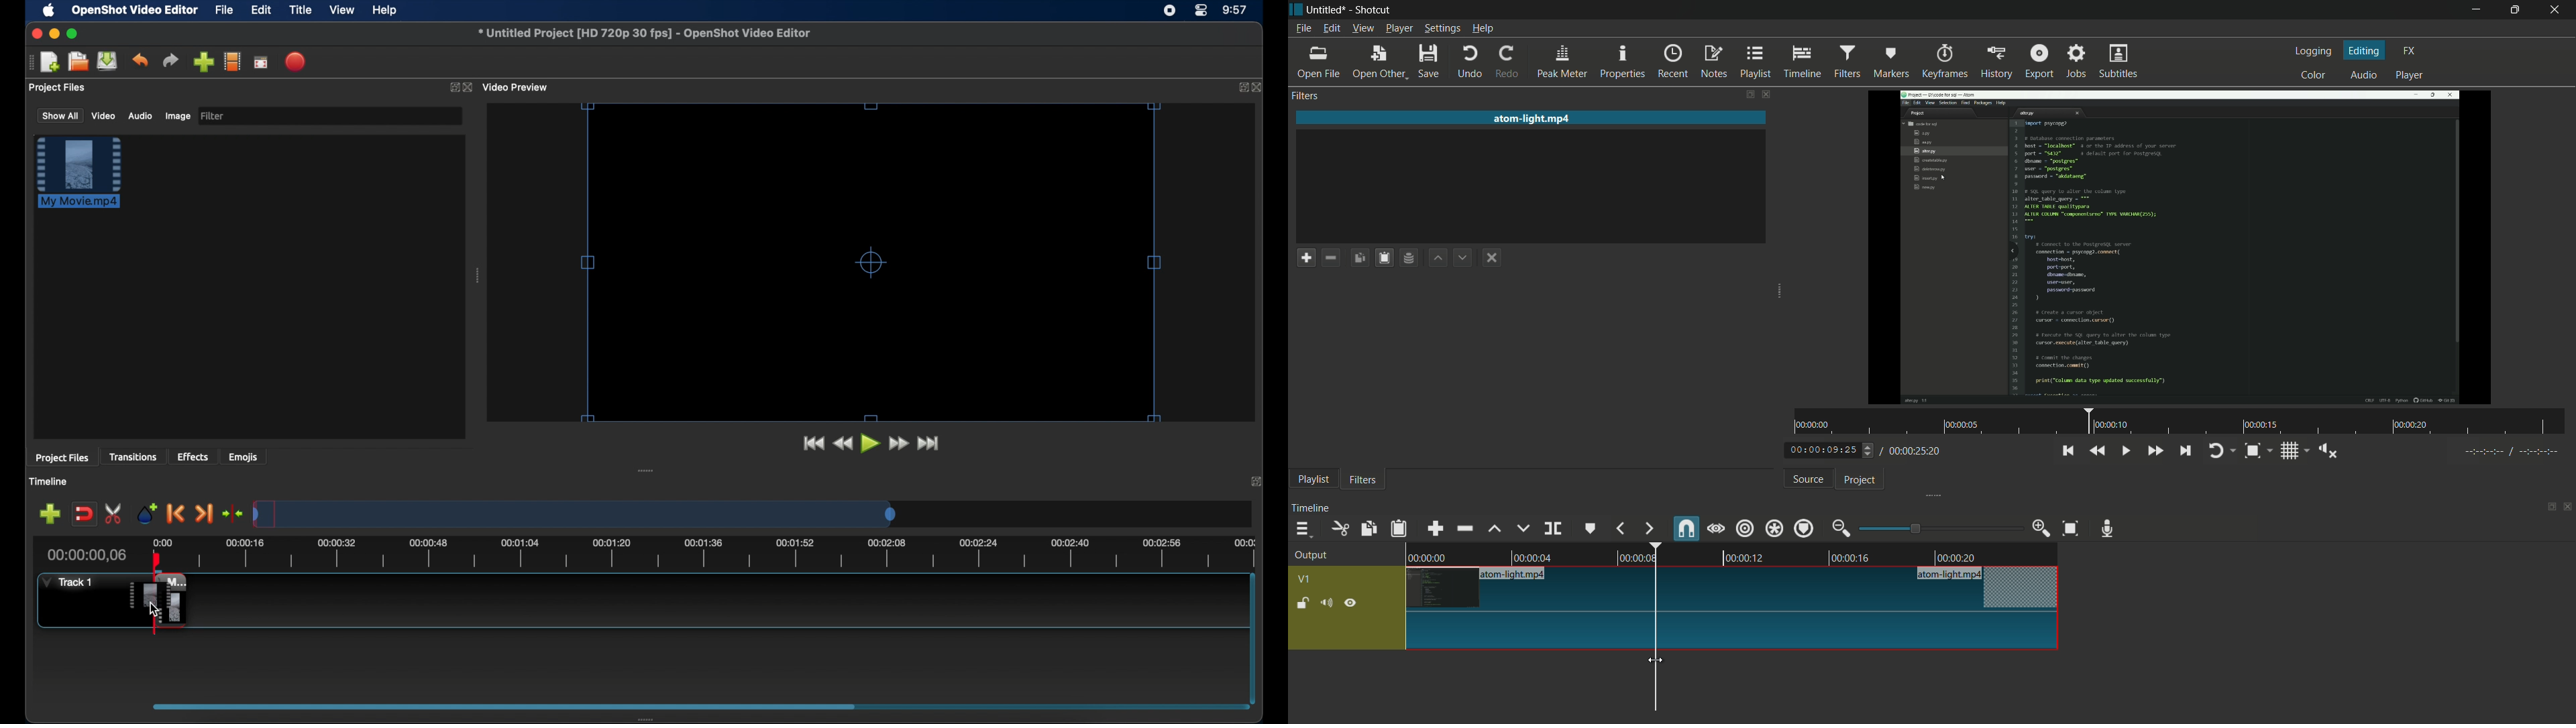  I want to click on fx, so click(2409, 51).